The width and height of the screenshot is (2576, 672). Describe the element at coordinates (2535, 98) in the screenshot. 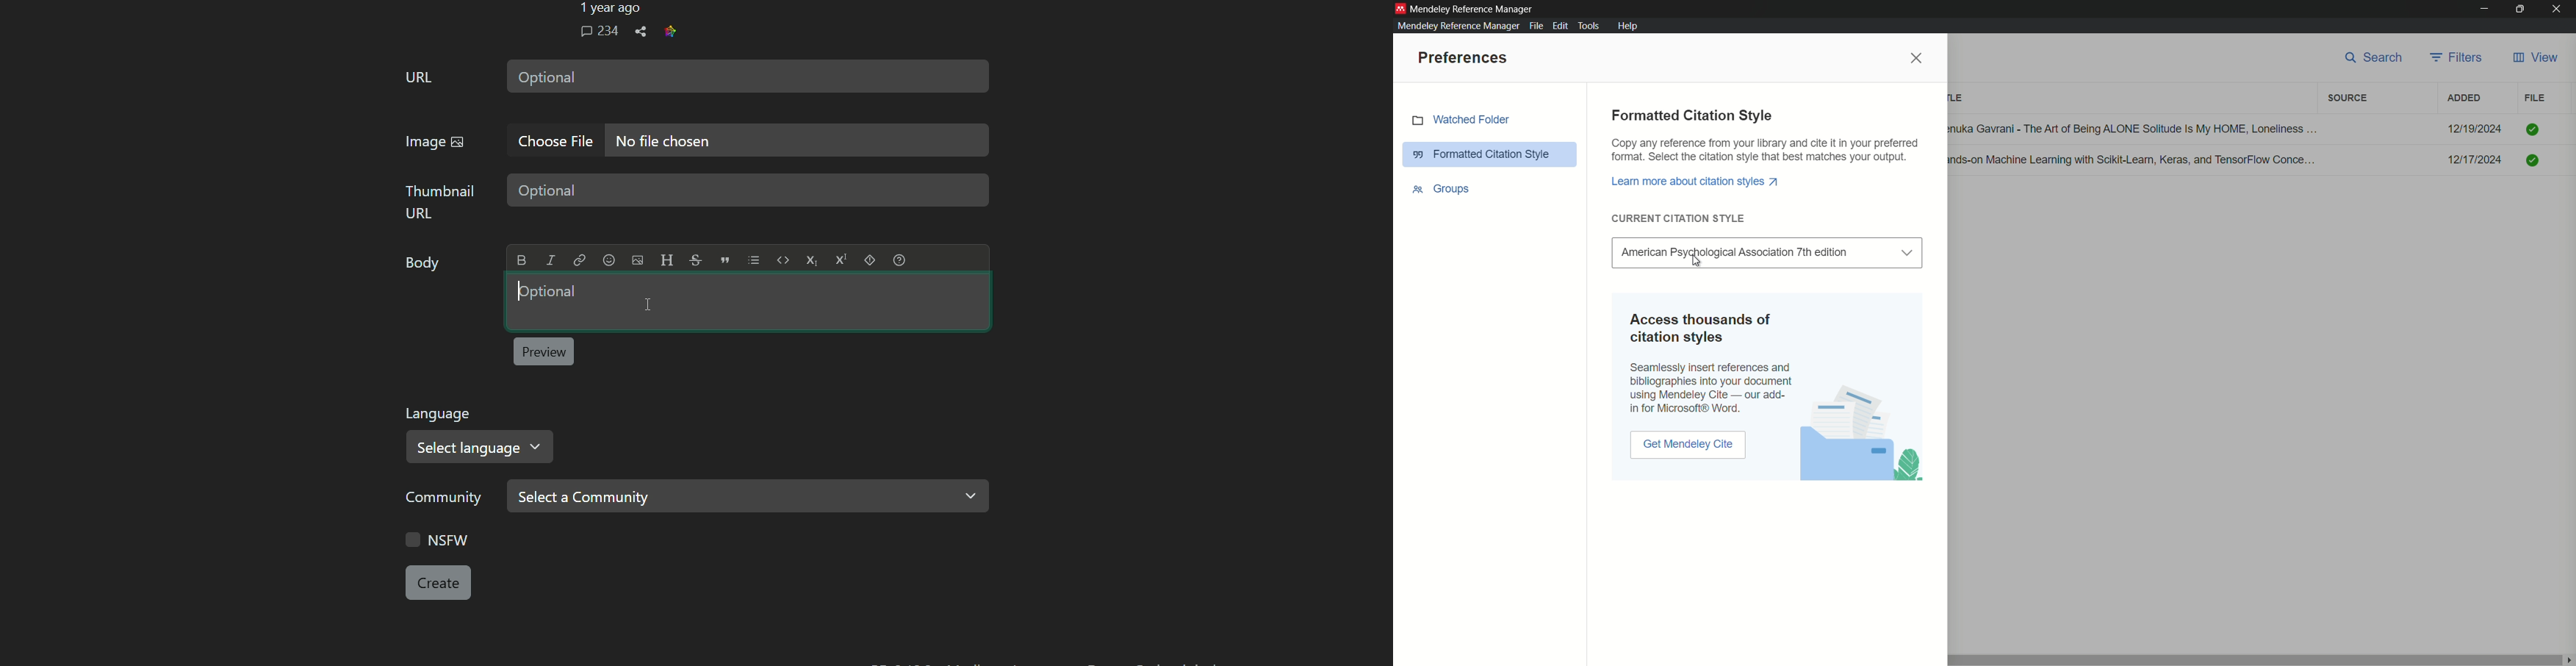

I see `file` at that location.